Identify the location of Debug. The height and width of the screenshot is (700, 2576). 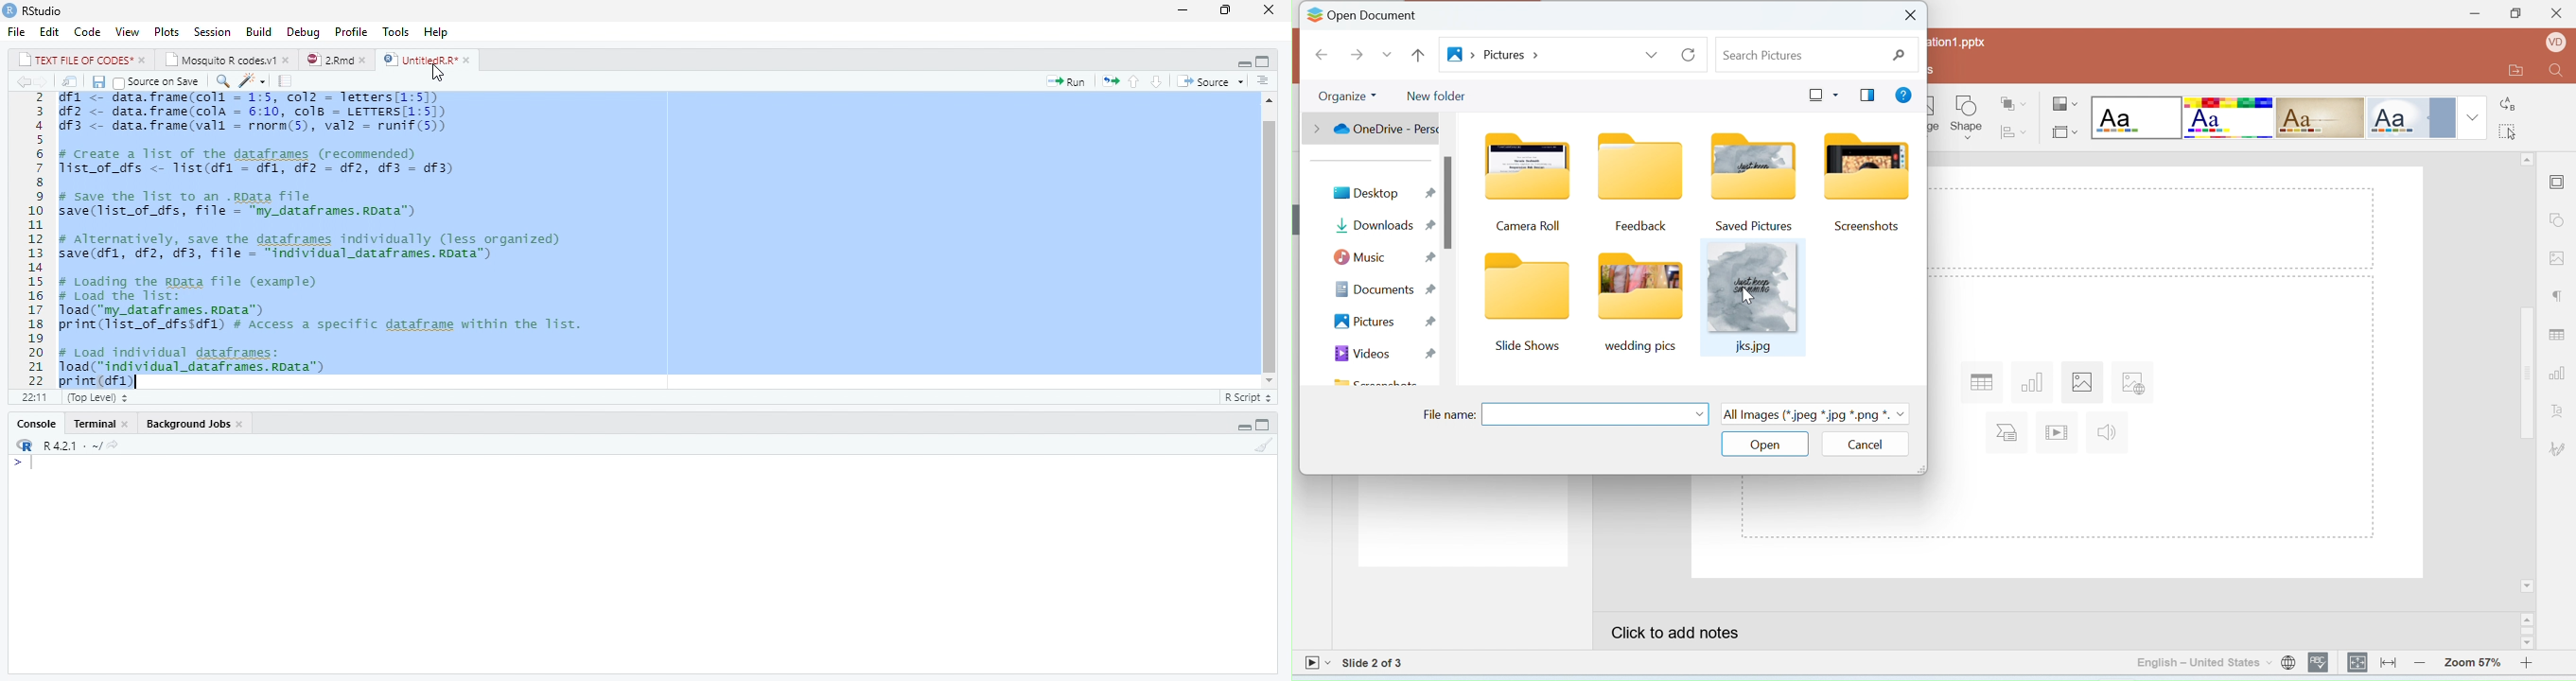
(304, 31).